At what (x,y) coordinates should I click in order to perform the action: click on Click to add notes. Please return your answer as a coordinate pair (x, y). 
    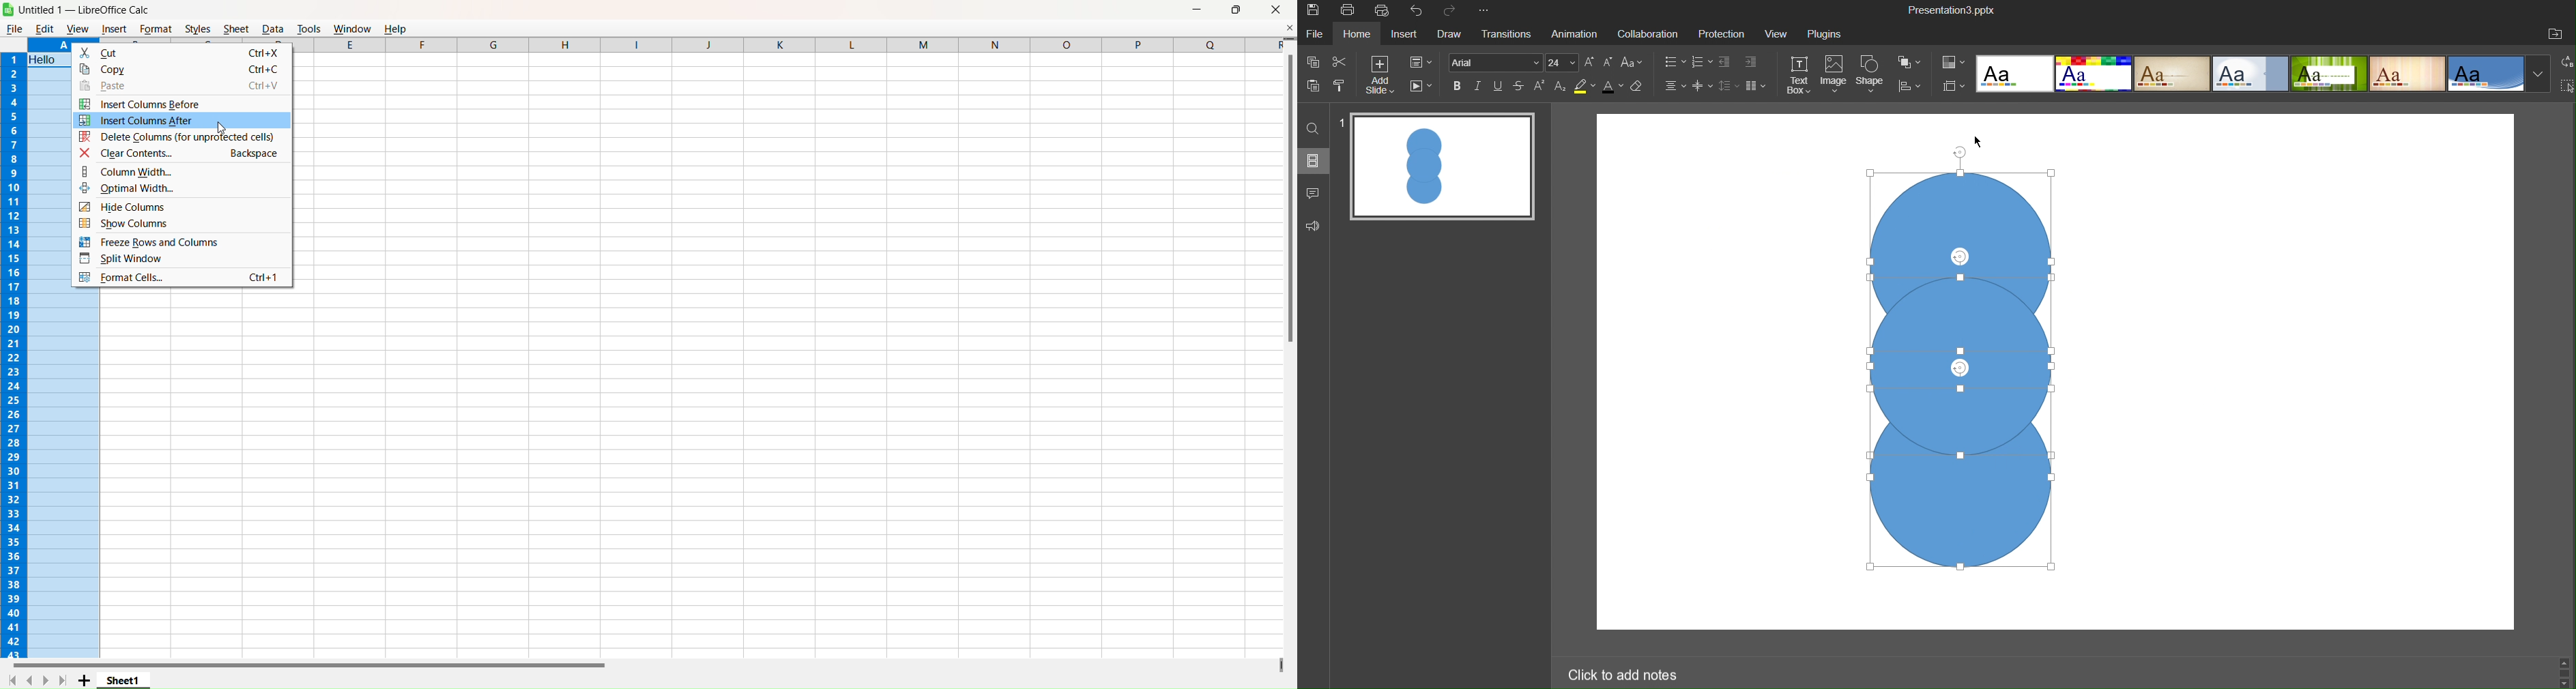
    Looking at the image, I should click on (1625, 674).